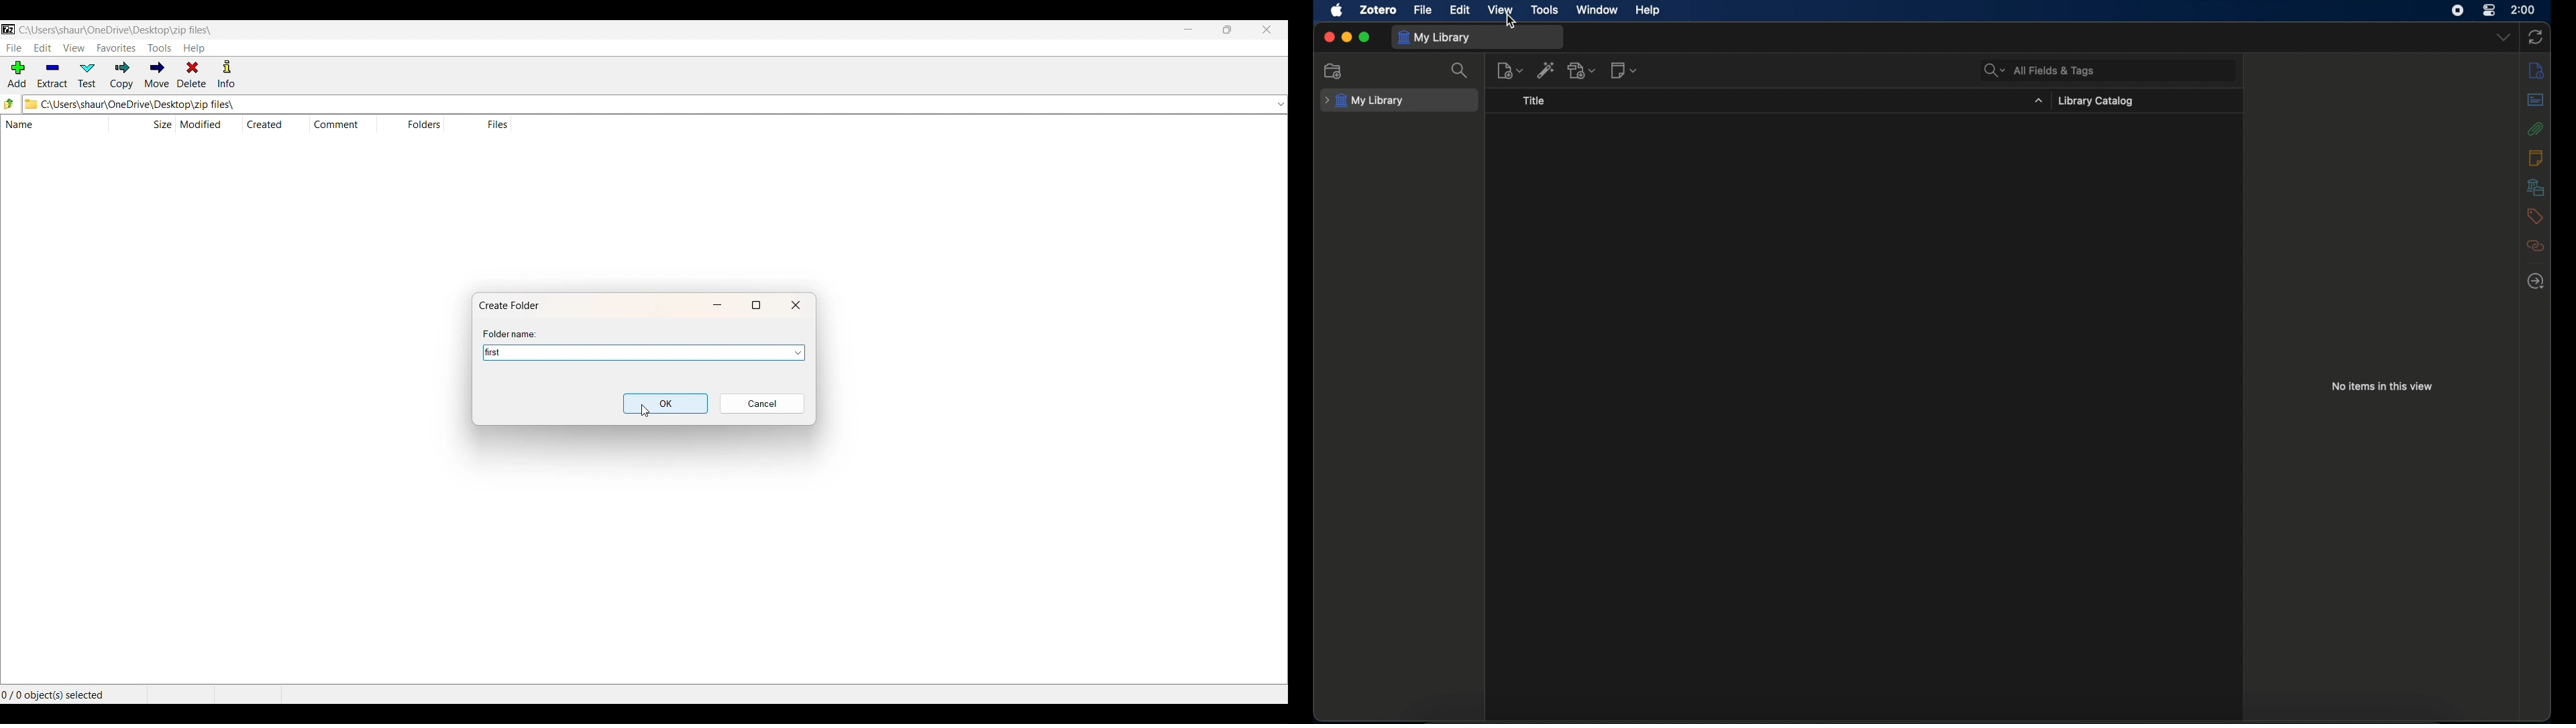  I want to click on TOOLS, so click(159, 48).